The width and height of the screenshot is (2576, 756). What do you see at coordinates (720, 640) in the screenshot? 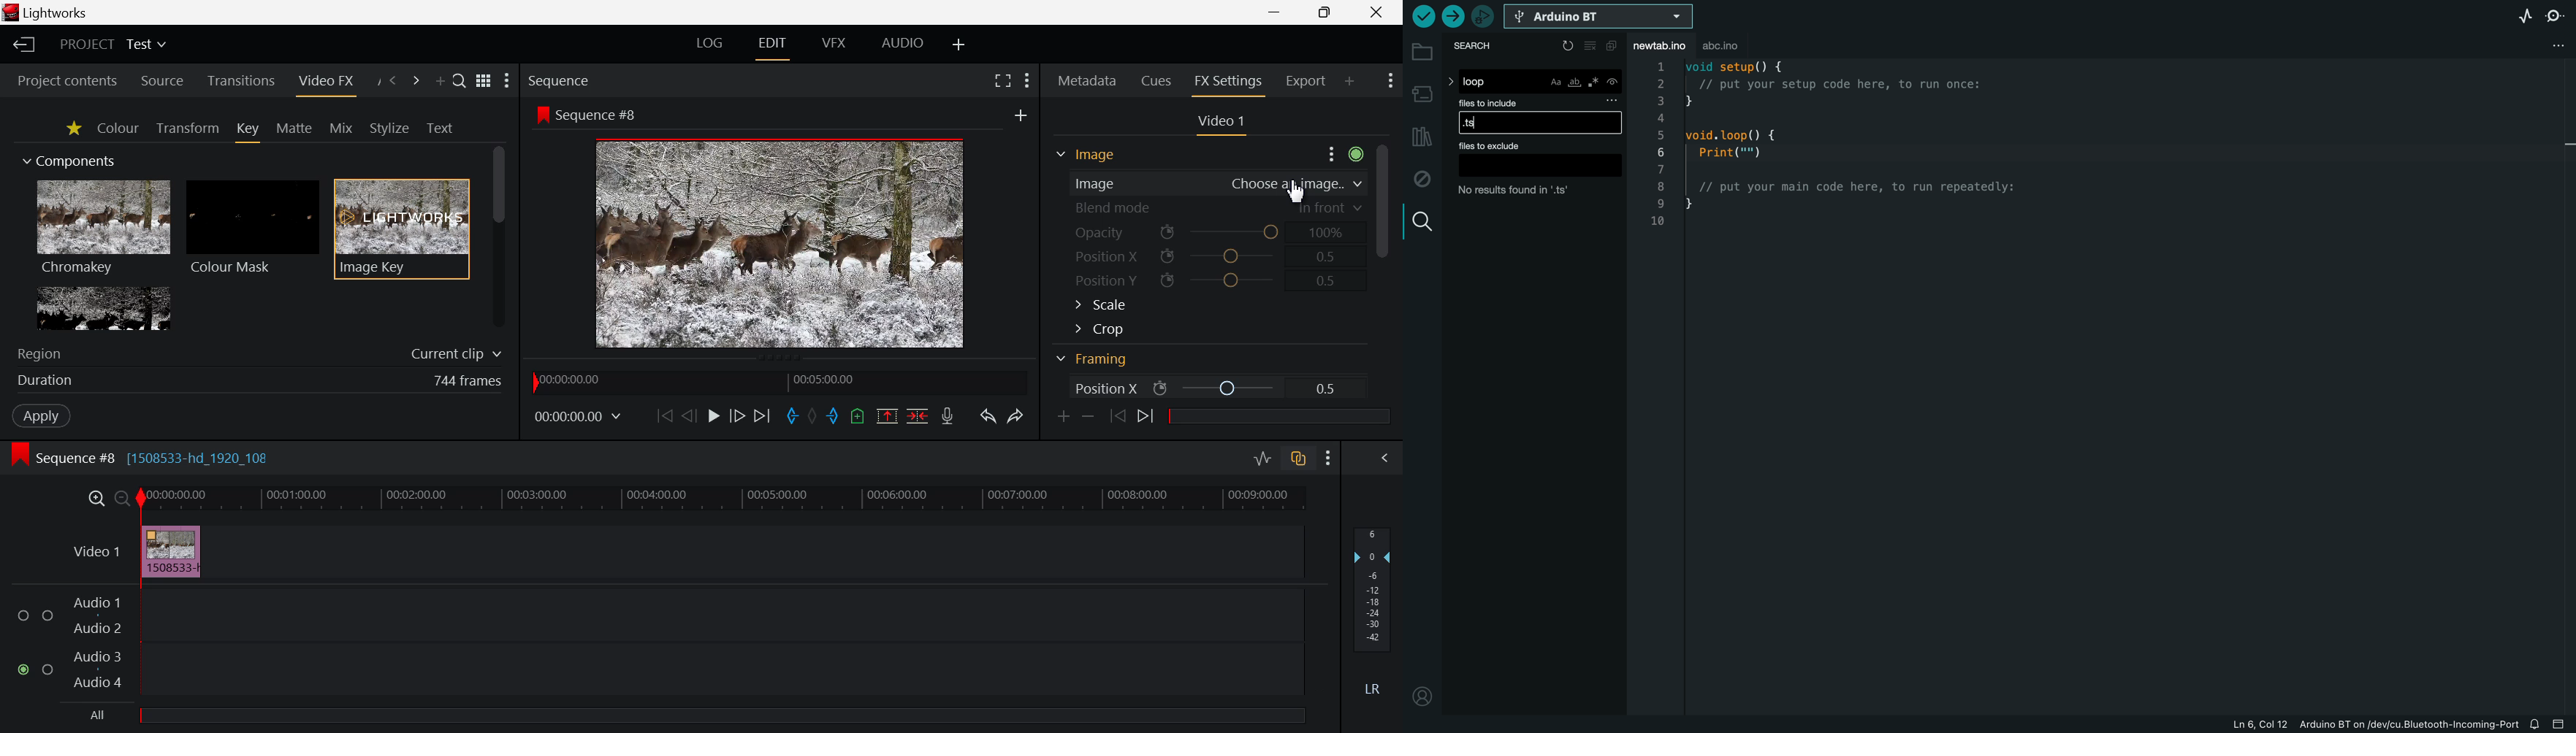
I see `Audio Input Field` at bounding box center [720, 640].